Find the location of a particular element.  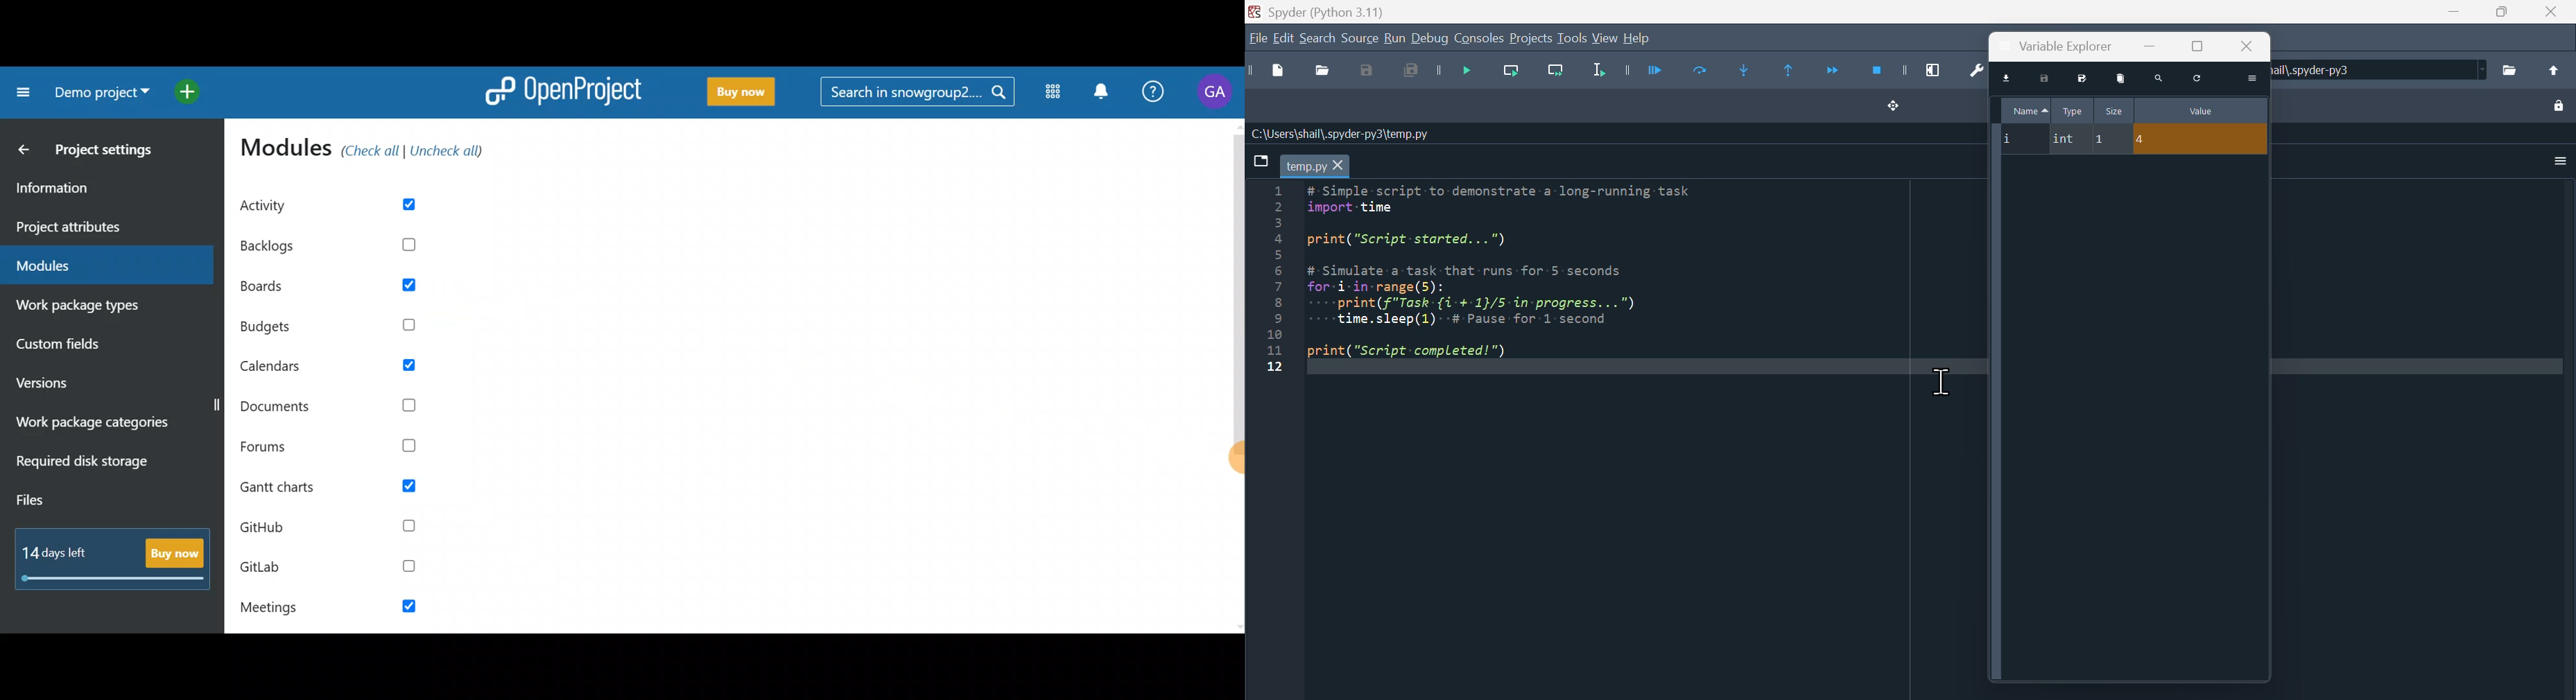

file is located at coordinates (1257, 37).